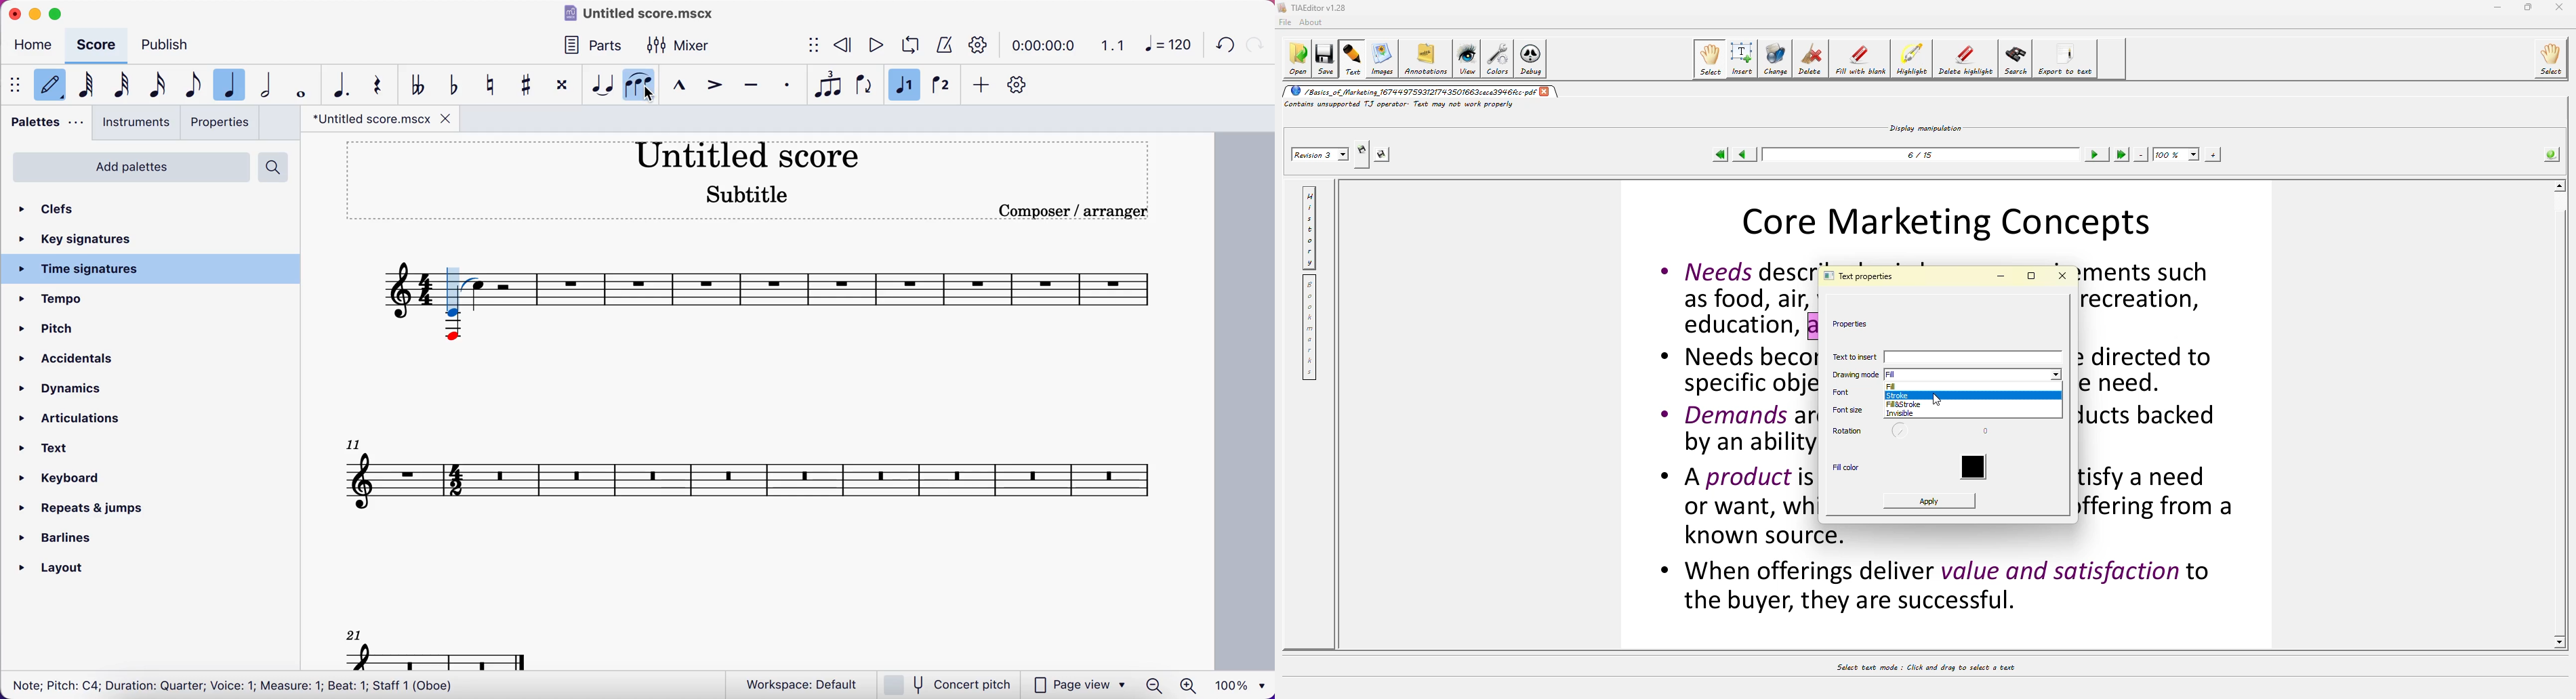 This screenshot has width=2576, height=700. Describe the element at coordinates (96, 210) in the screenshot. I see `clefs` at that location.